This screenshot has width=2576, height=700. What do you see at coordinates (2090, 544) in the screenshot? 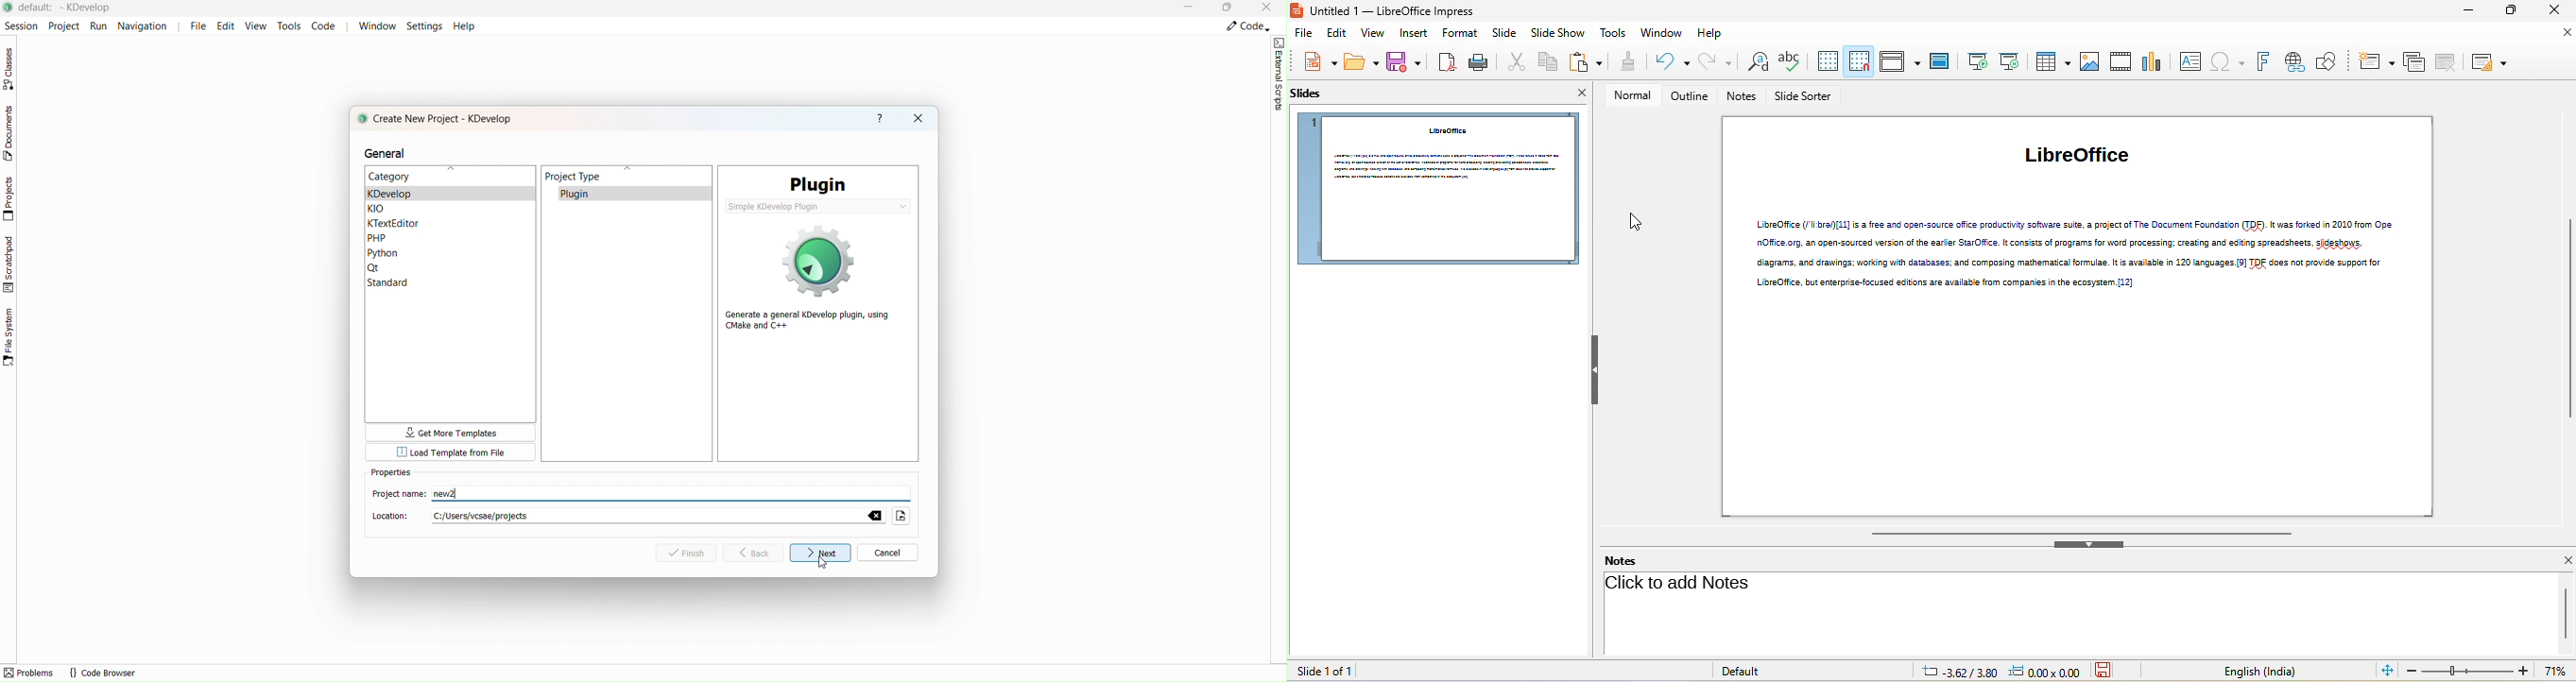
I see `hide bottom sidebar` at bounding box center [2090, 544].